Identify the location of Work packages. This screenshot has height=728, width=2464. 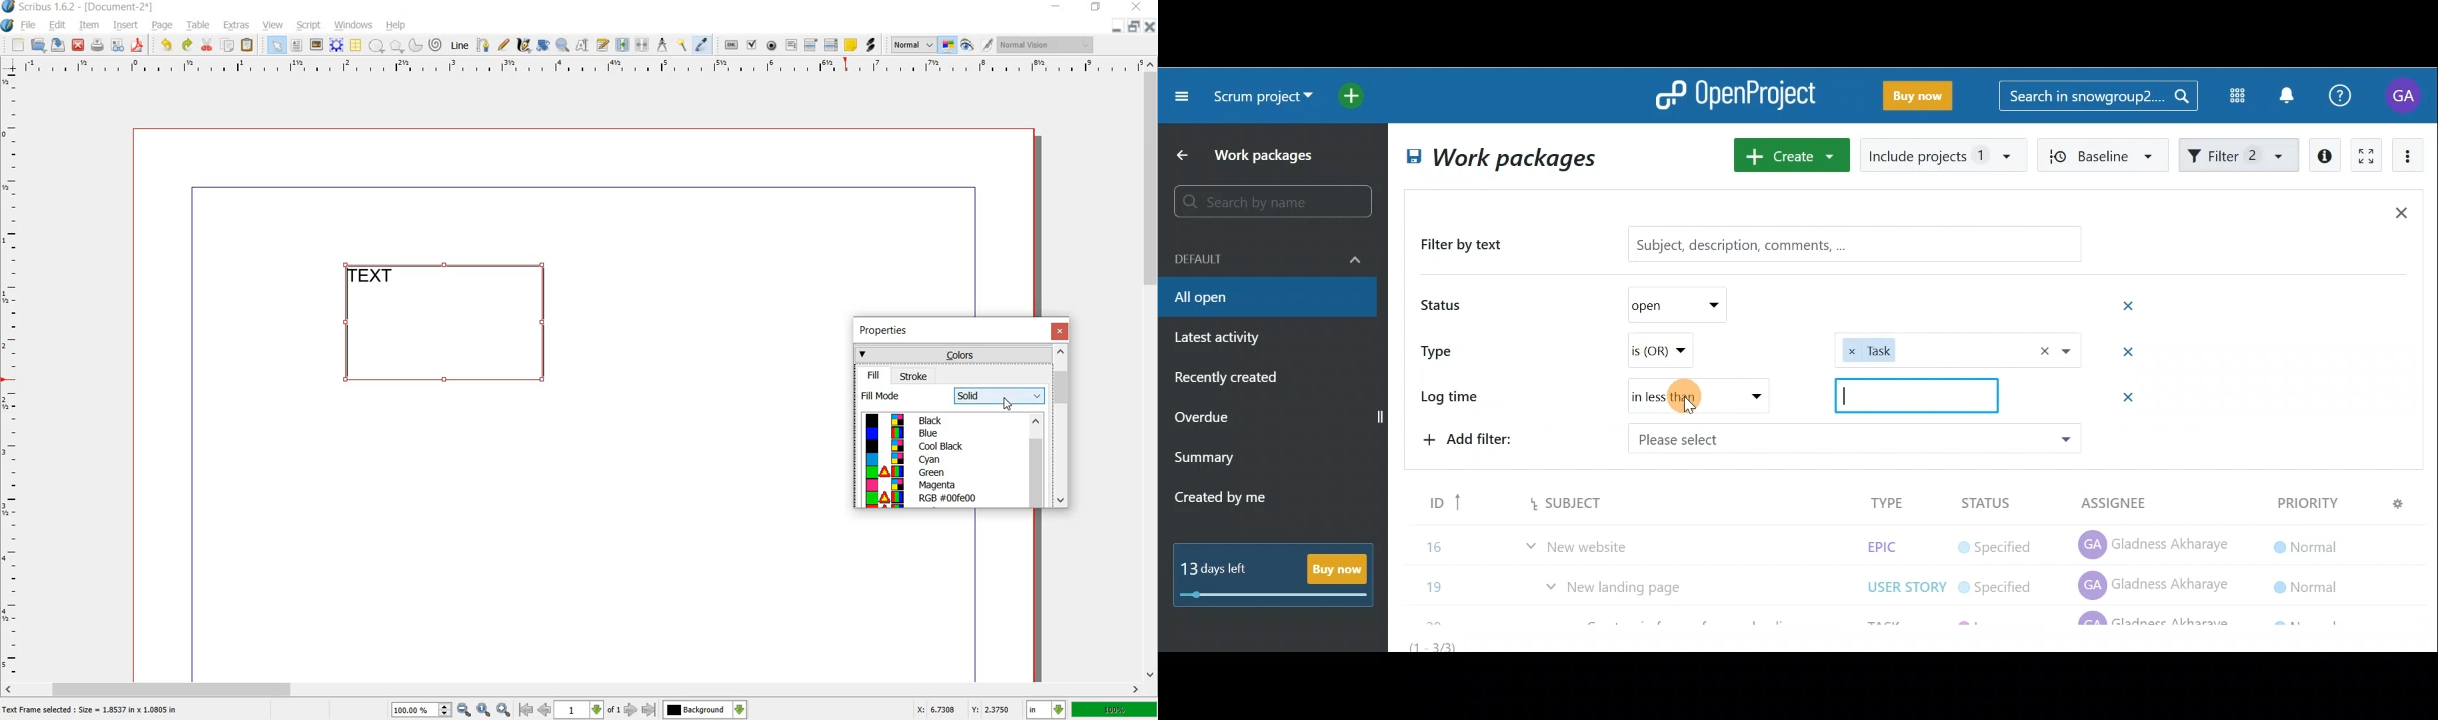
(1249, 155).